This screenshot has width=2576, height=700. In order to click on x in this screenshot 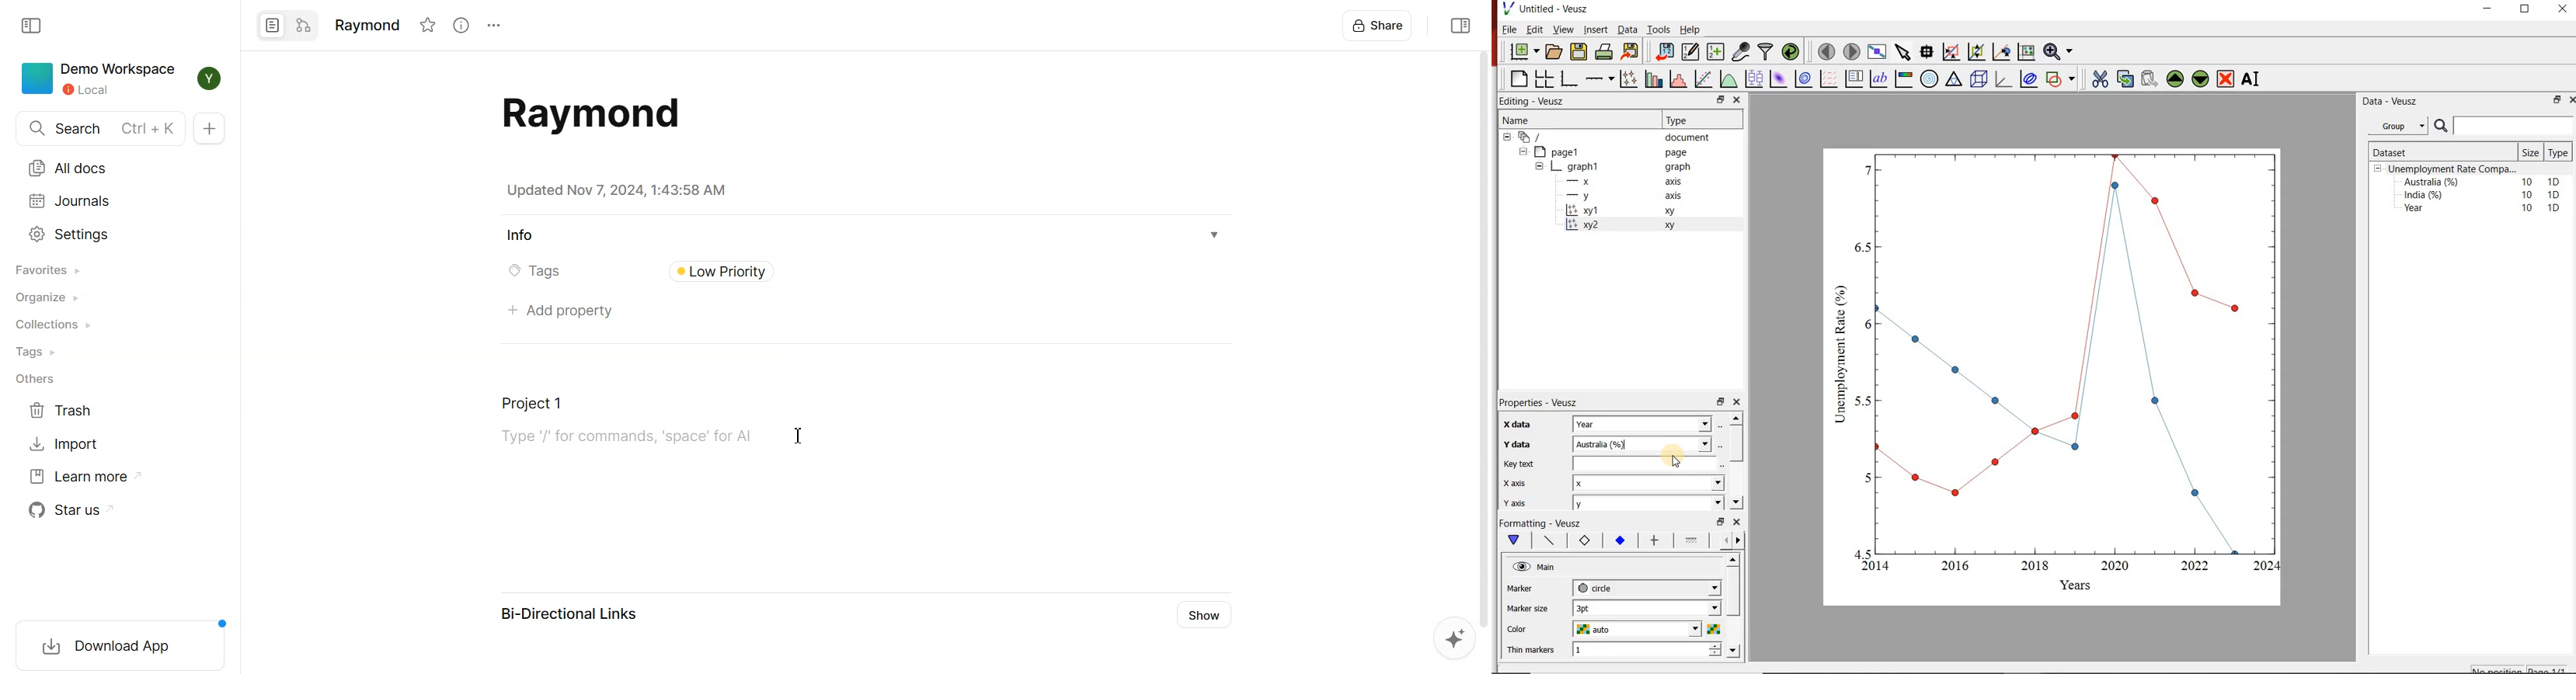, I will do `click(1647, 483)`.